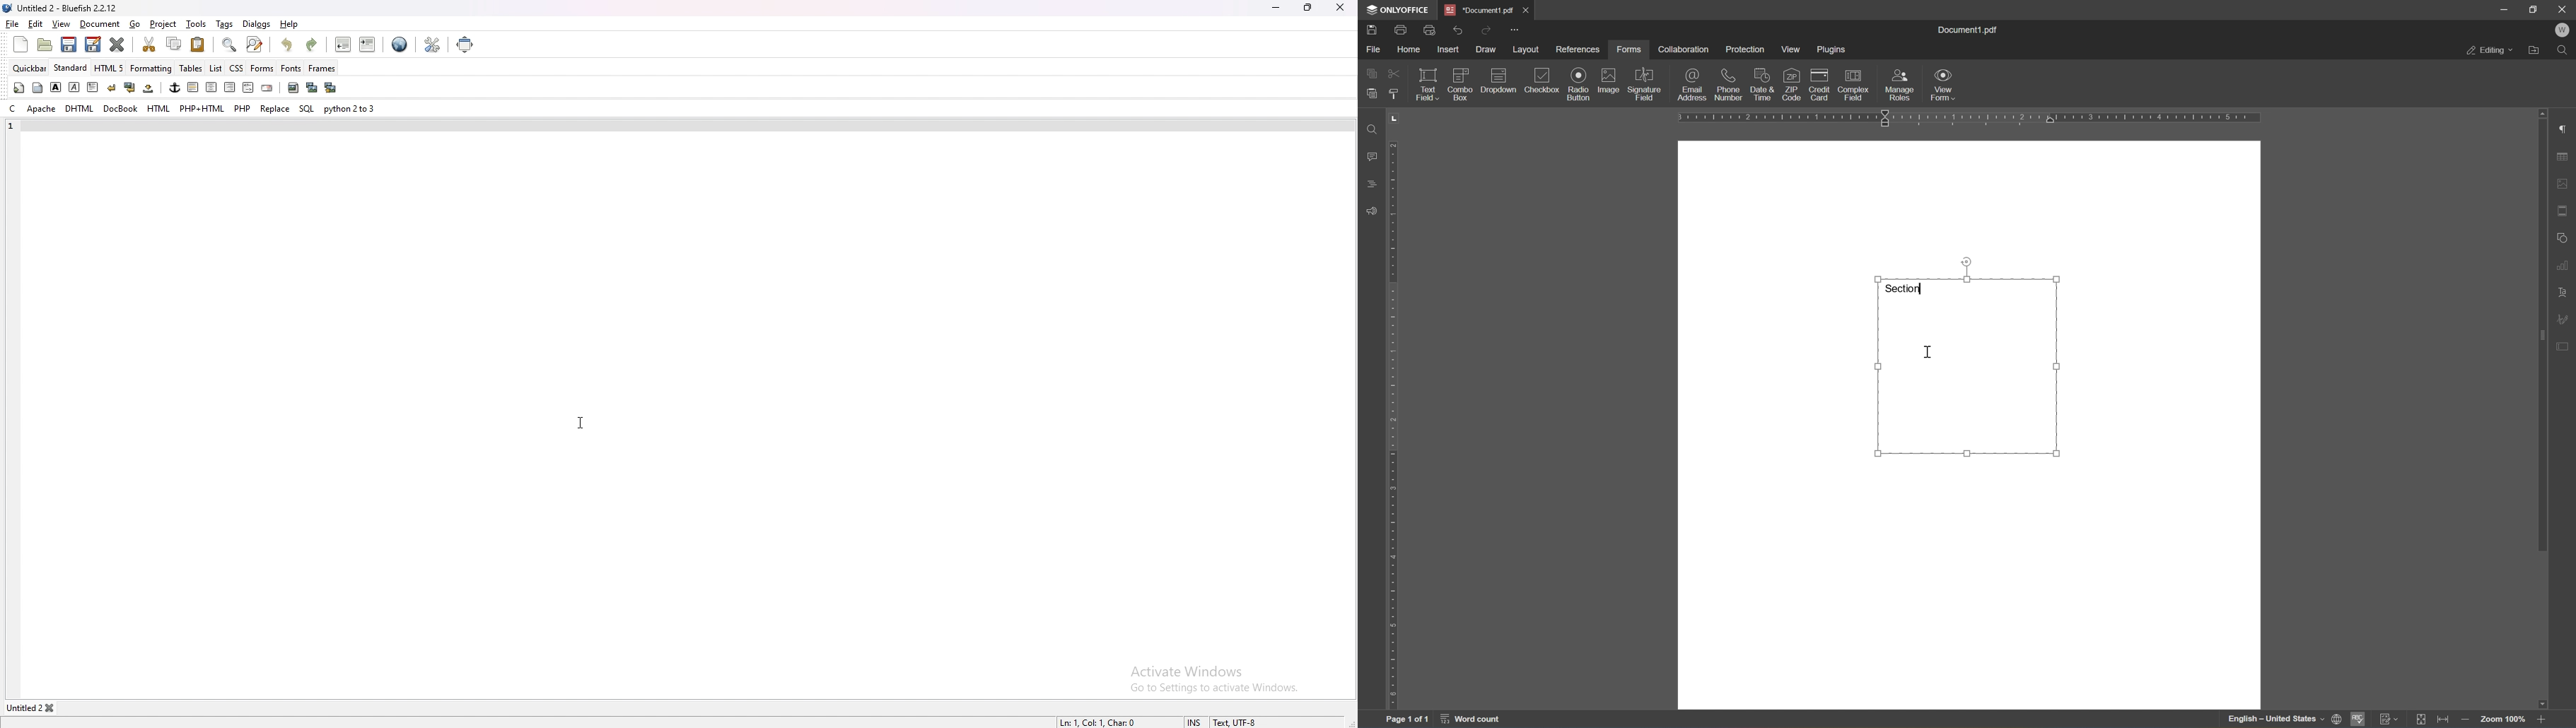  Describe the element at coordinates (55, 87) in the screenshot. I see `bold` at that location.